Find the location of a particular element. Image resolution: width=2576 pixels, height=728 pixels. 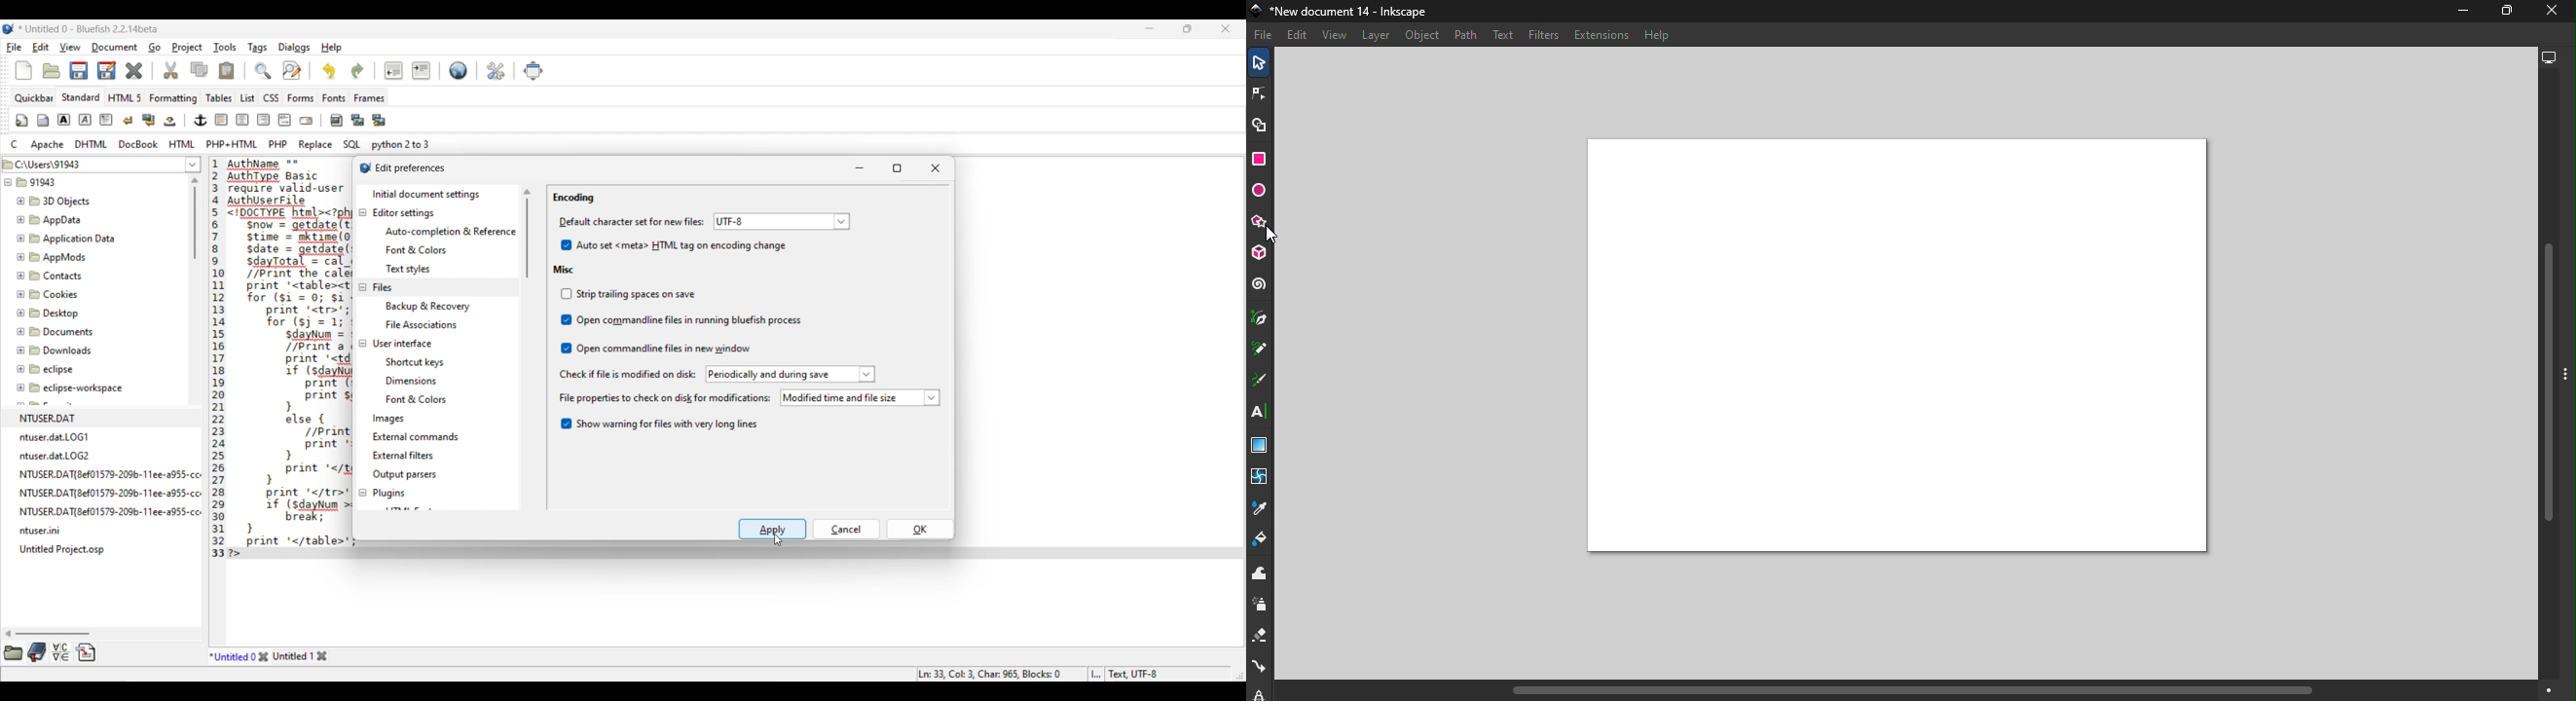

Show in smaller tab is located at coordinates (1187, 29).